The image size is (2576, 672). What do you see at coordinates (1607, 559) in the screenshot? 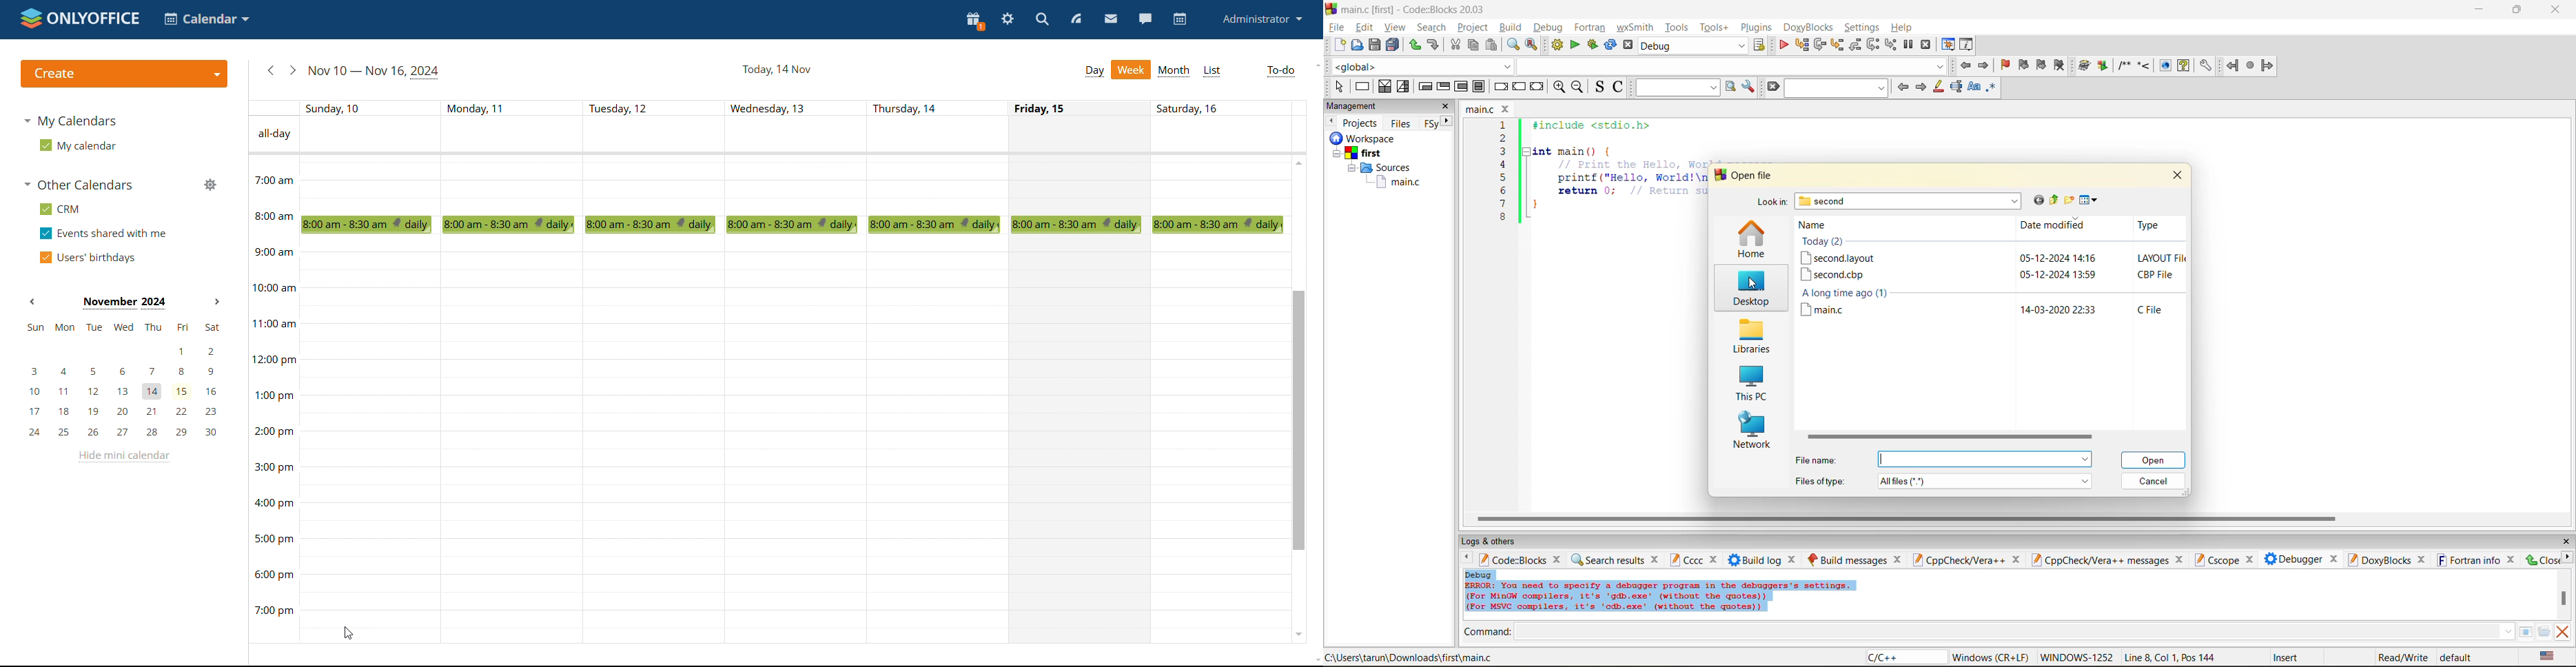
I see `search results` at bounding box center [1607, 559].